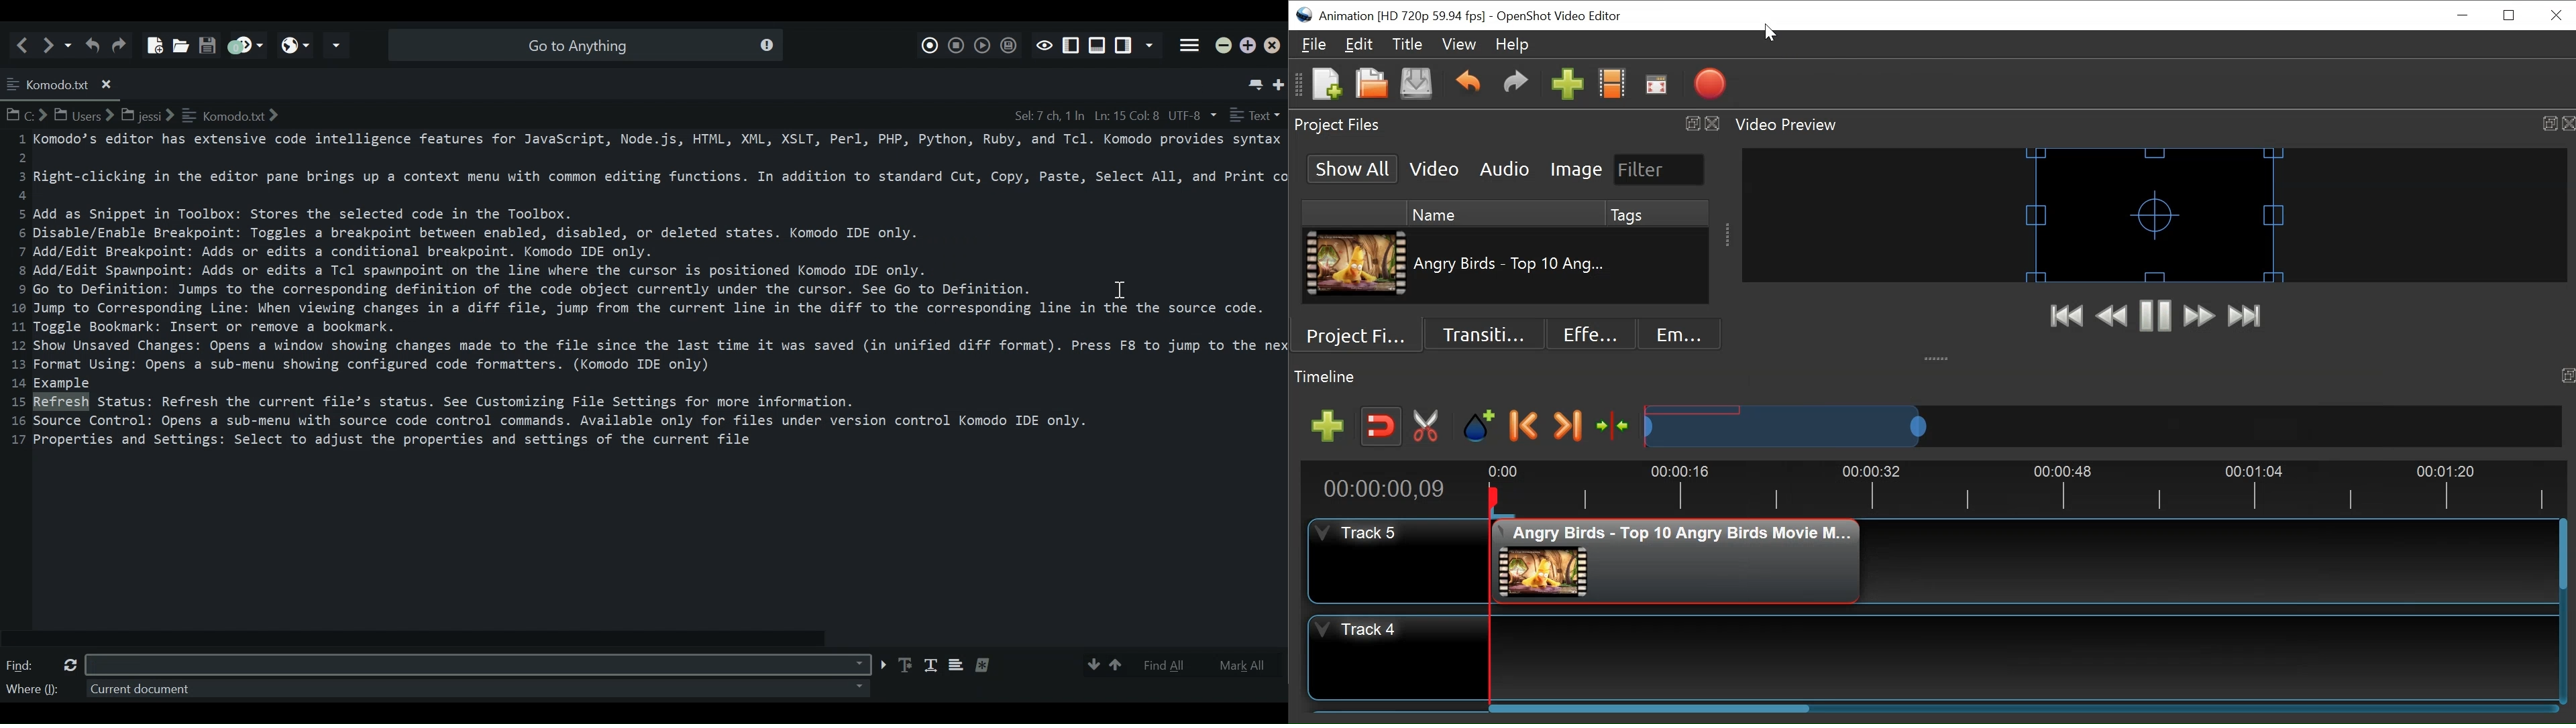 The image size is (2576, 728). What do you see at coordinates (1937, 357) in the screenshot?
I see `collapse` at bounding box center [1937, 357].